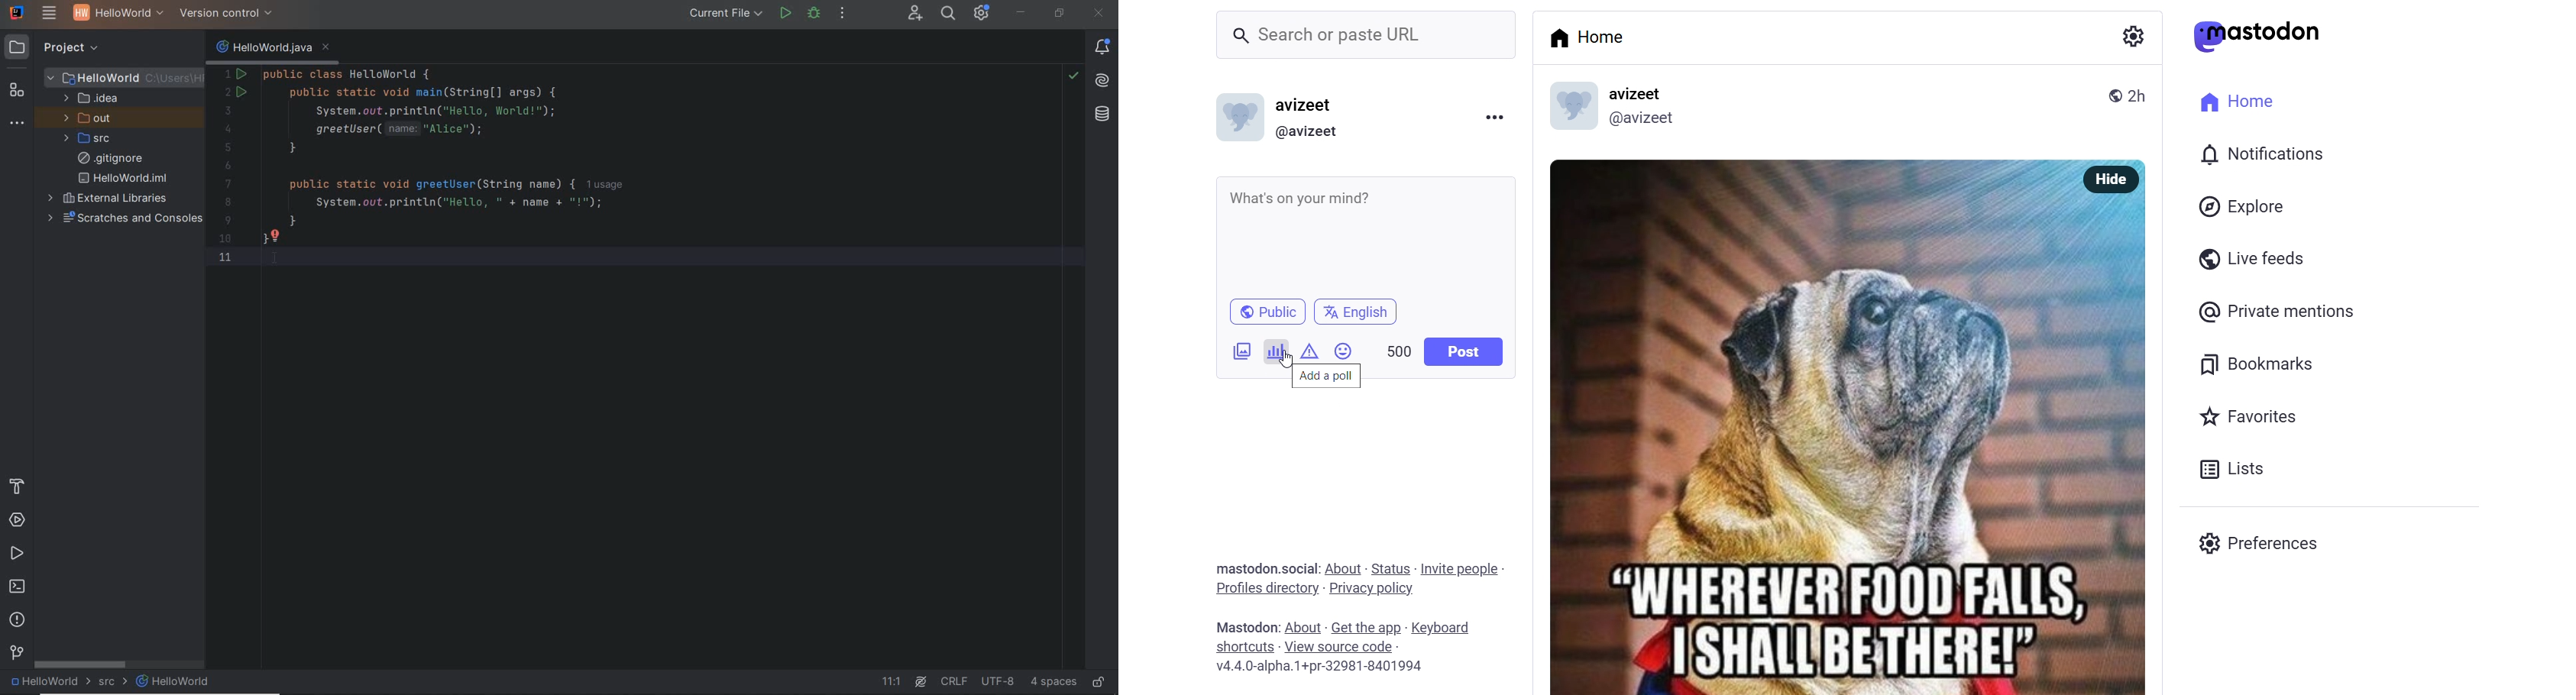  I want to click on public, so click(2109, 94).